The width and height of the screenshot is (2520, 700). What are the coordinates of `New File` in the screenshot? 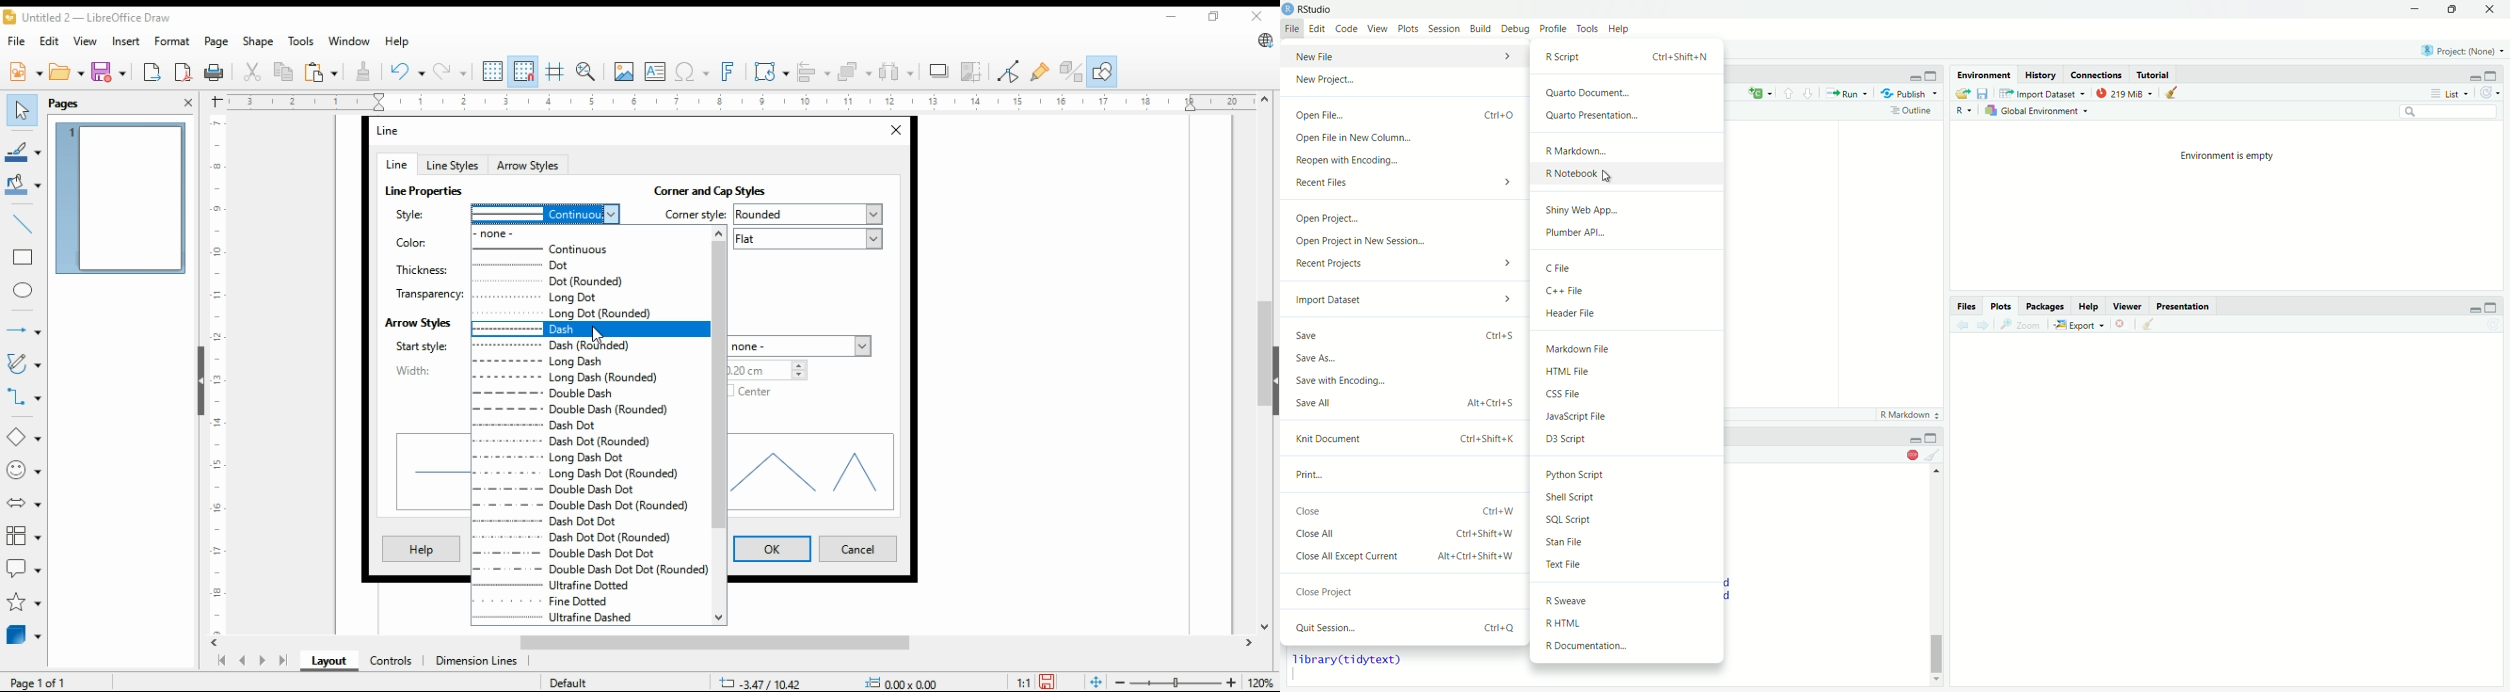 It's located at (1404, 56).